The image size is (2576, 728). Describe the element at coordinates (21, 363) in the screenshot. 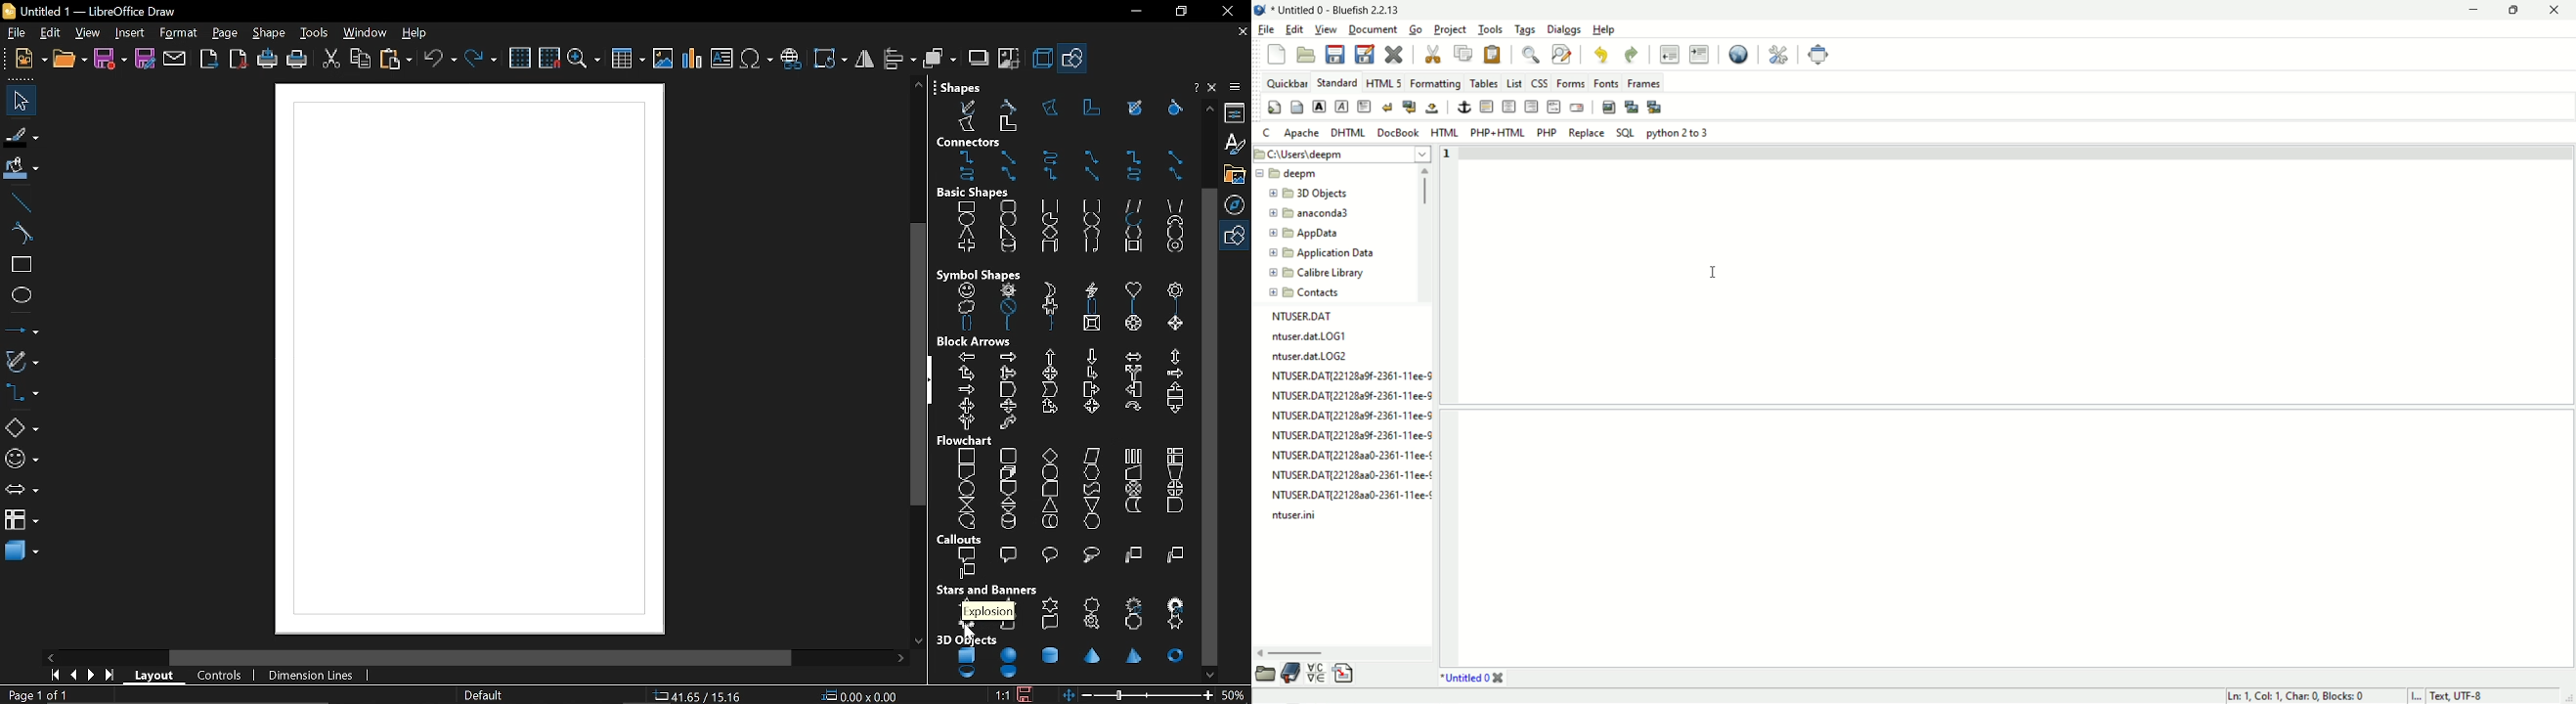

I see `curves and polygons` at that location.